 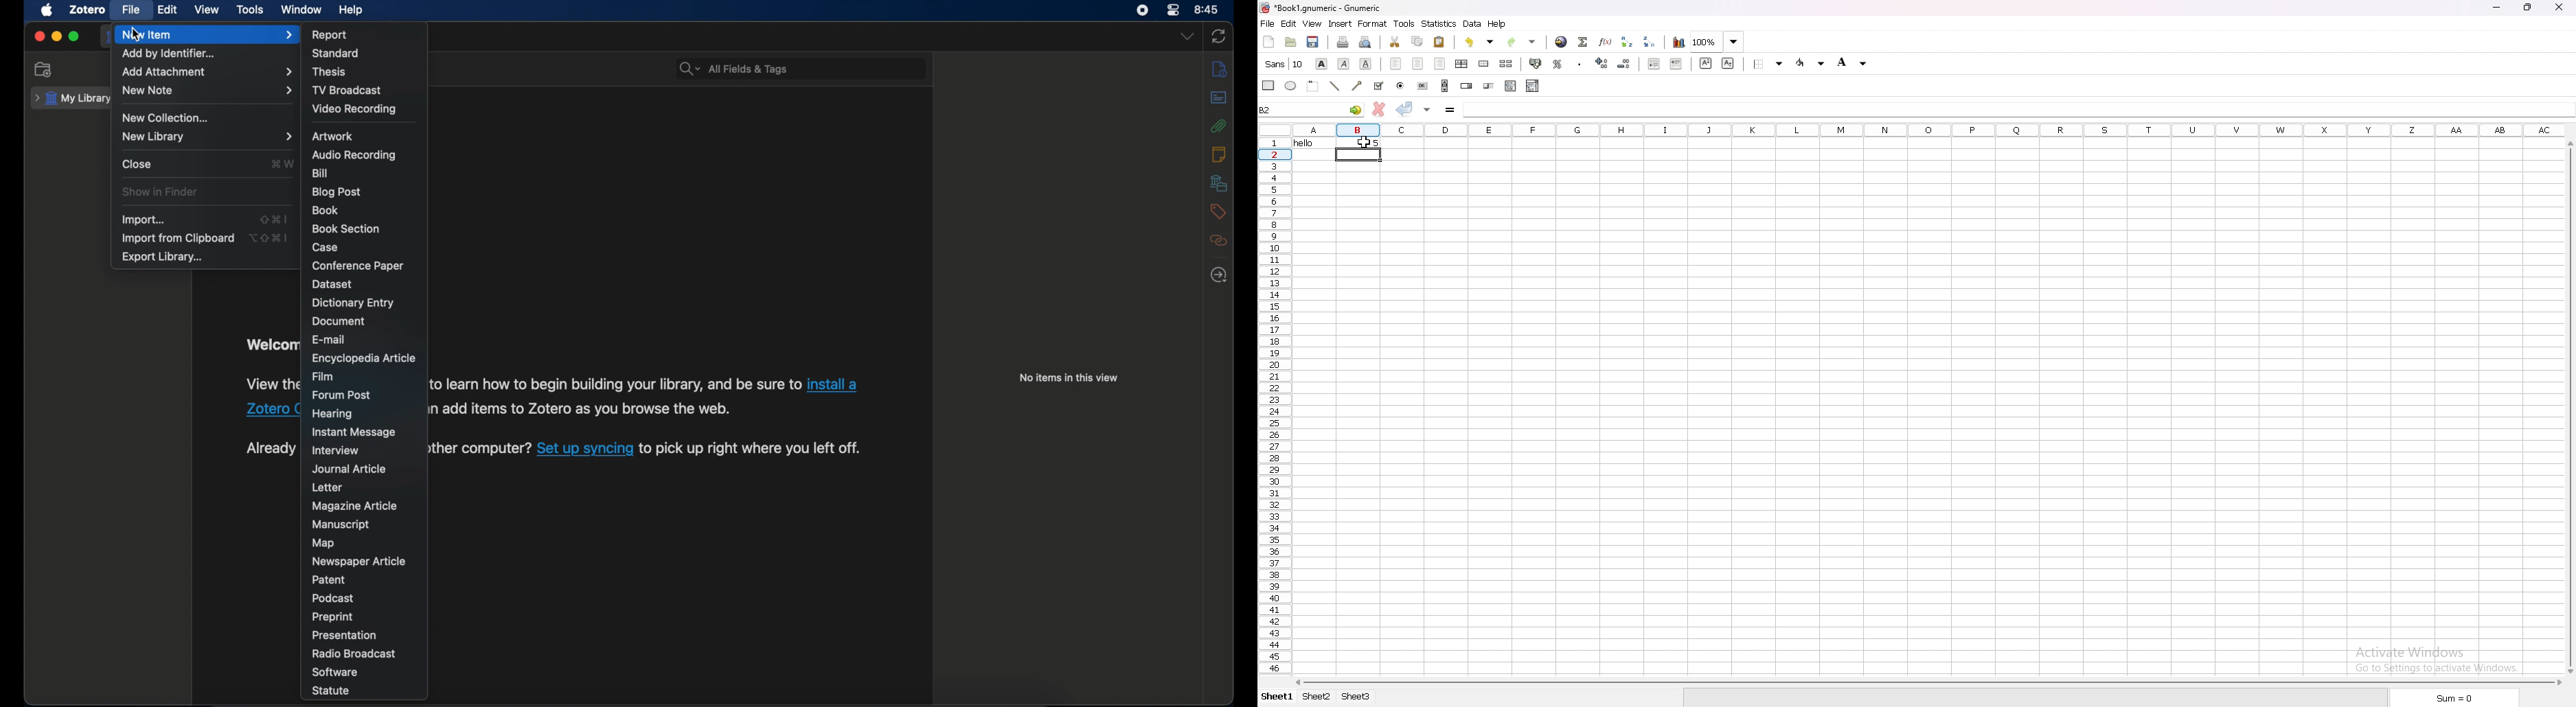 What do you see at coordinates (1314, 43) in the screenshot?
I see `save` at bounding box center [1314, 43].